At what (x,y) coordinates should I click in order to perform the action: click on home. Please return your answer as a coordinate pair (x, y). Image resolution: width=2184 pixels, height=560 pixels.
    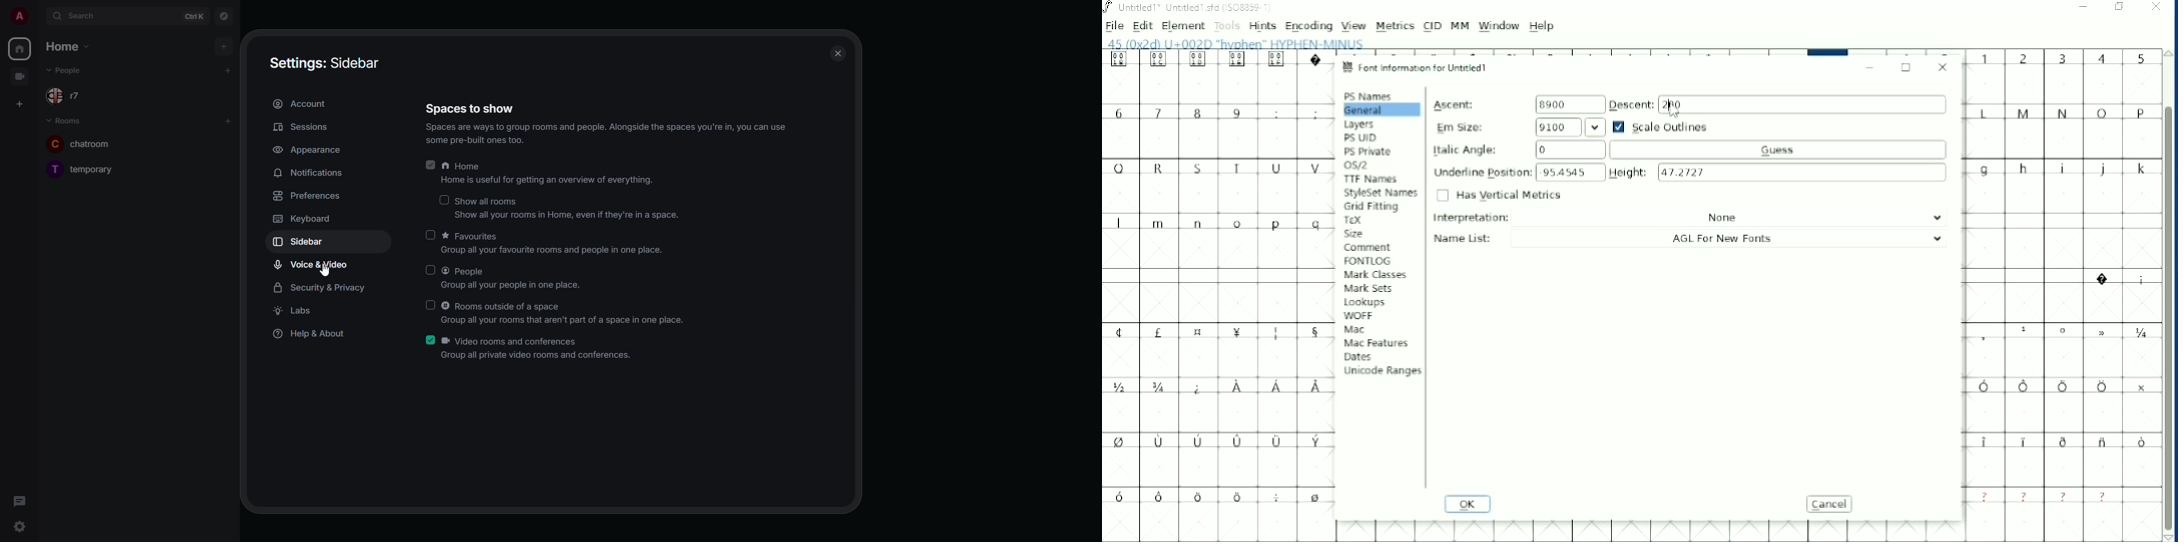
    Looking at the image, I should click on (553, 174).